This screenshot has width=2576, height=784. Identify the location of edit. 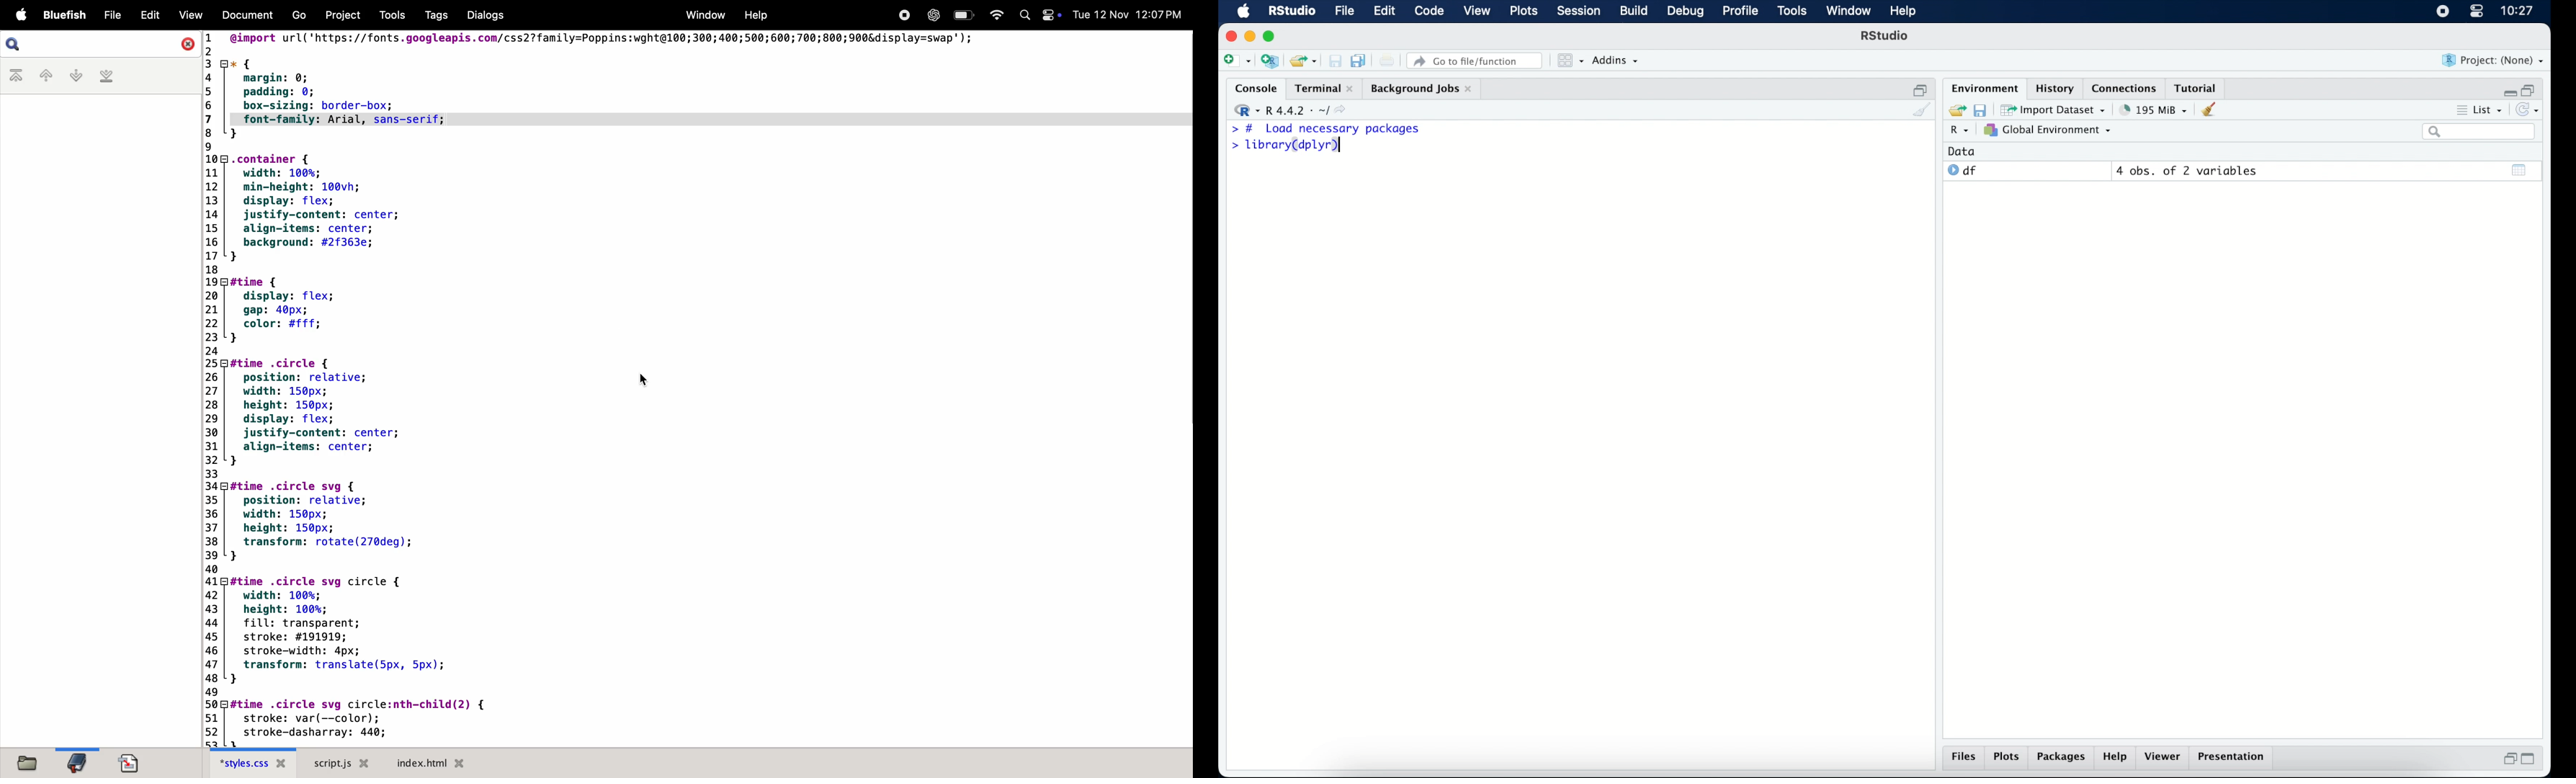
(147, 15).